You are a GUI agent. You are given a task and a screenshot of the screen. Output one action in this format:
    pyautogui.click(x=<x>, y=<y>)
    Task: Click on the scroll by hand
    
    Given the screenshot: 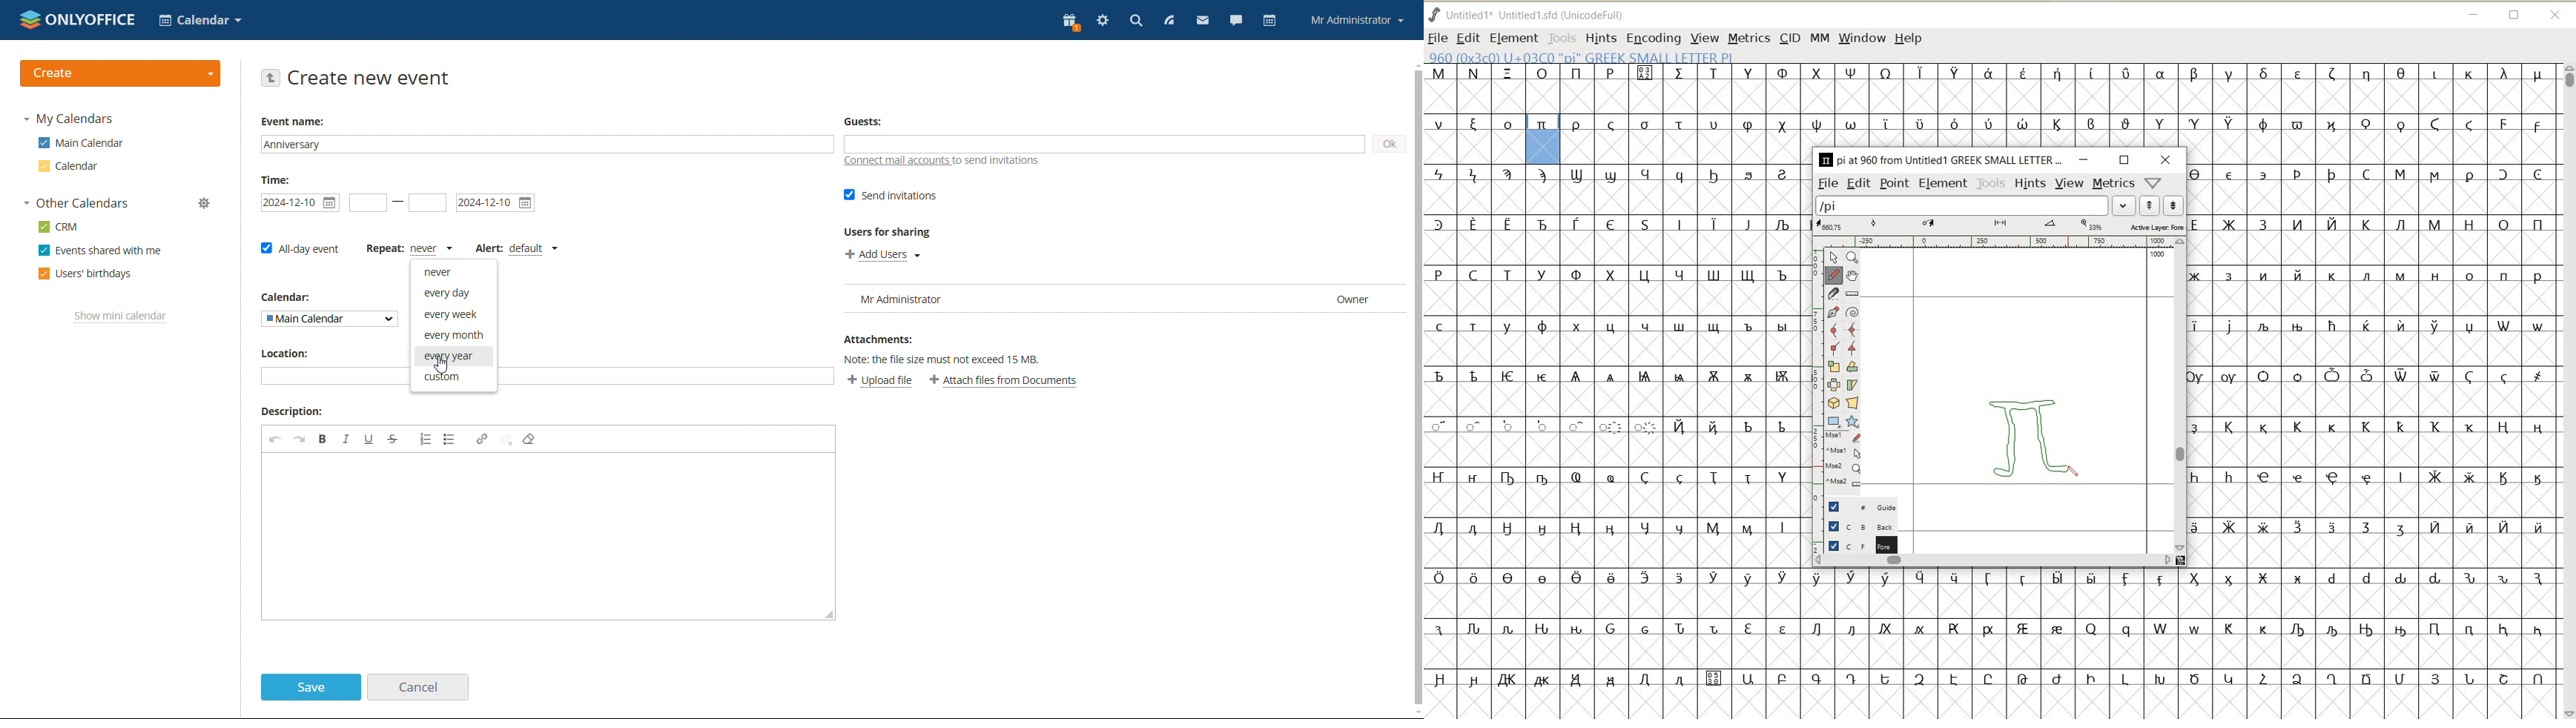 What is the action you would take?
    pyautogui.click(x=1852, y=276)
    